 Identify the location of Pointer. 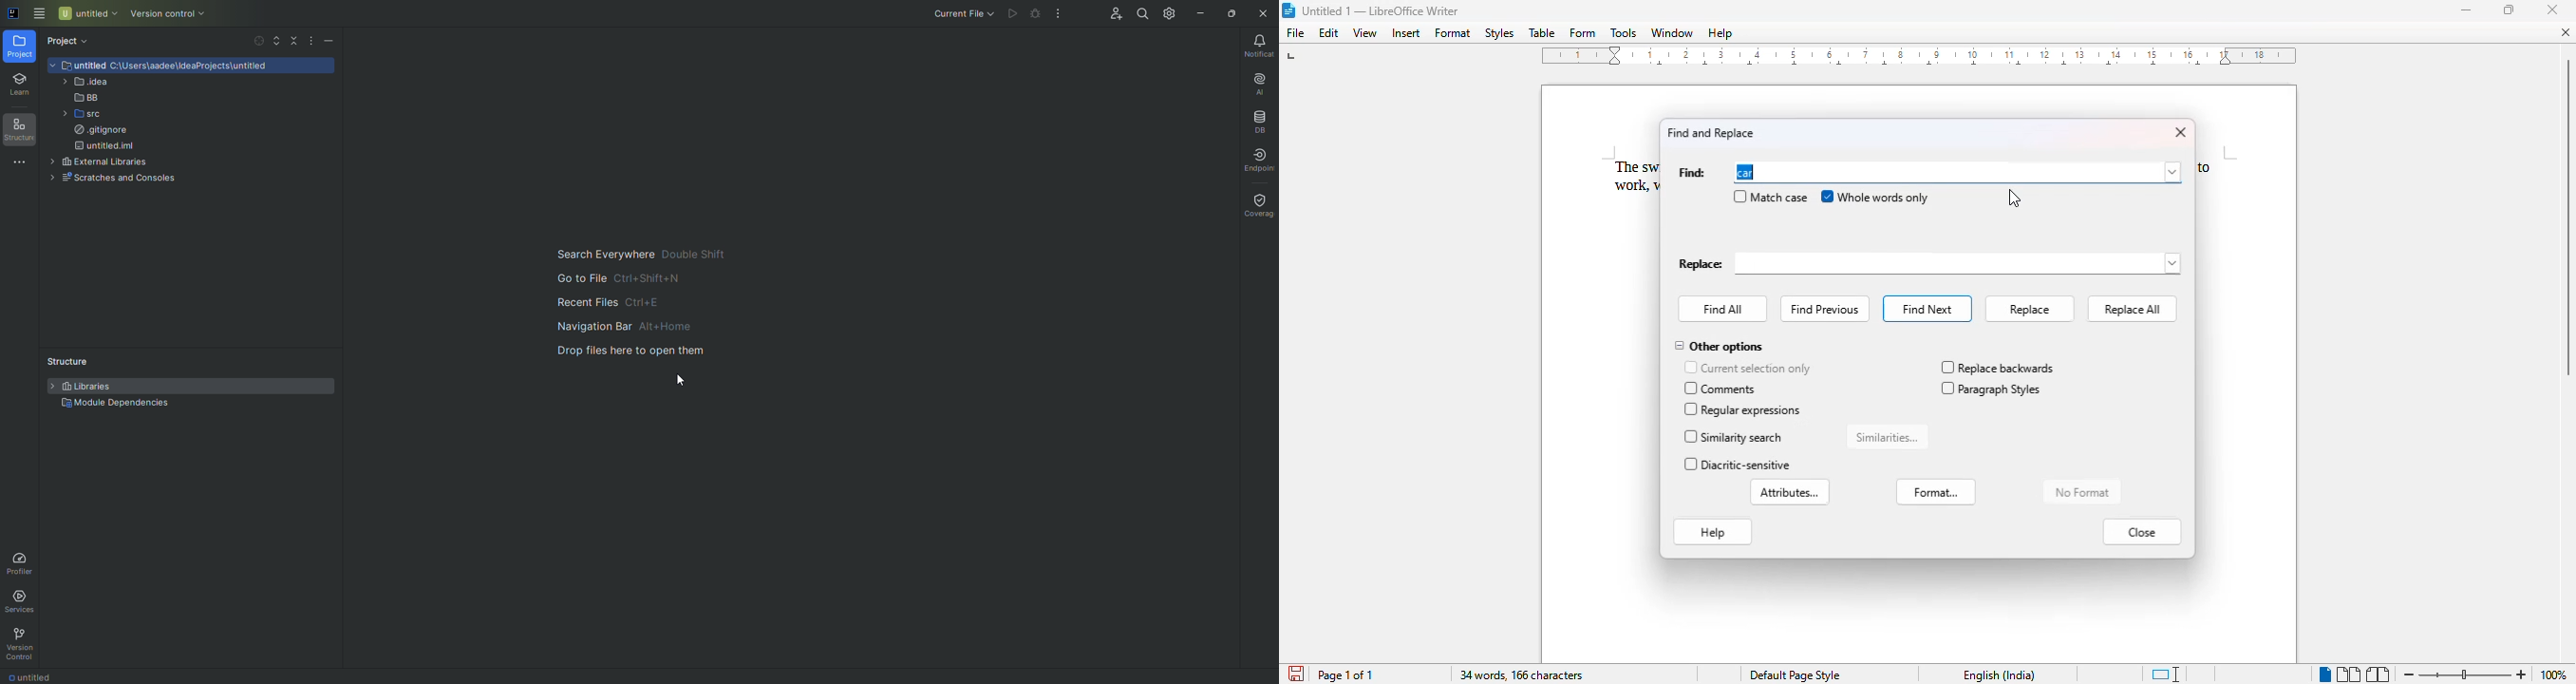
(680, 379).